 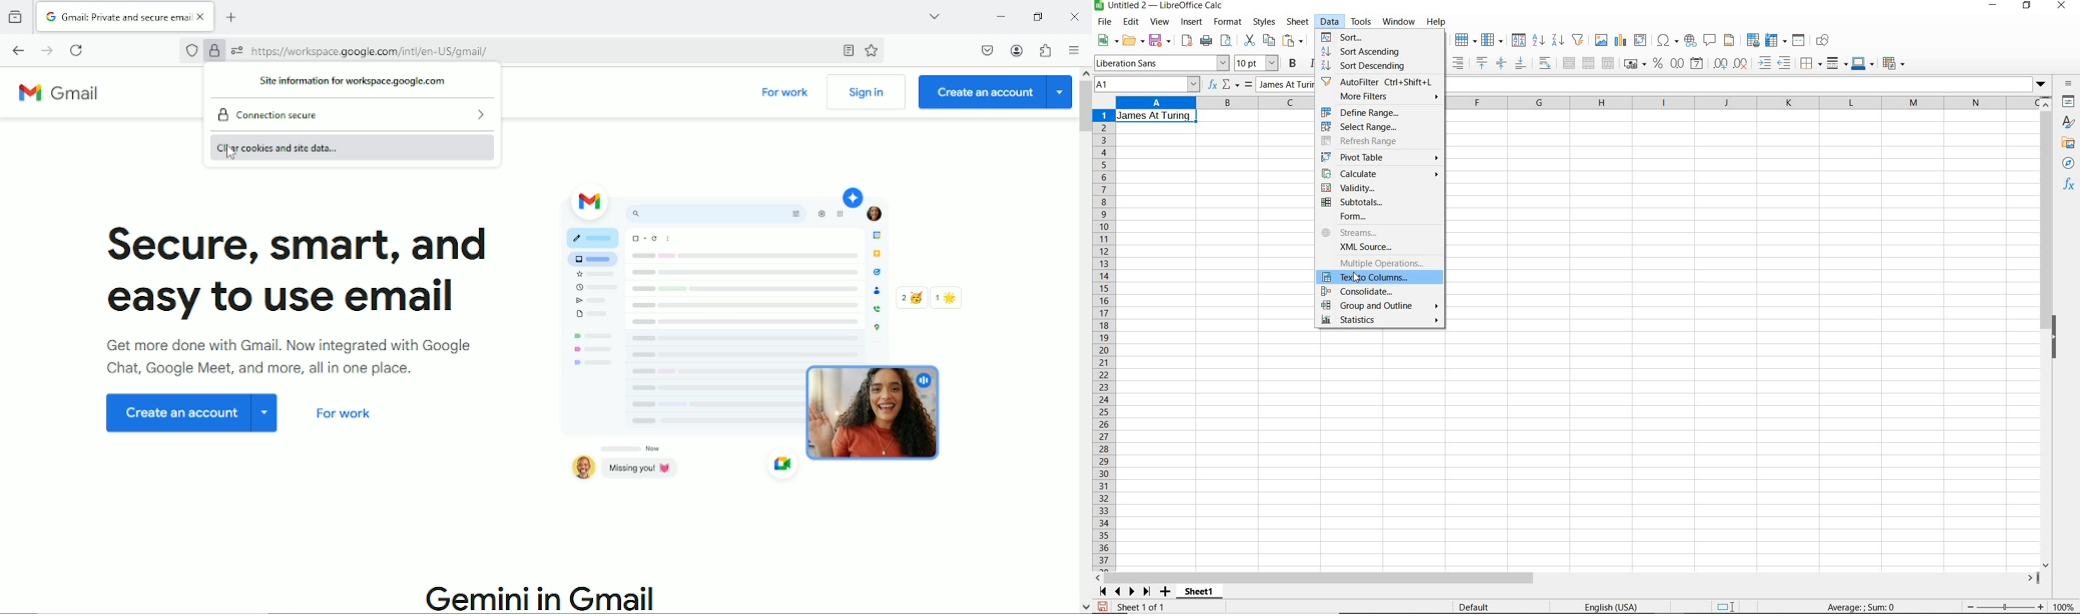 I want to click on sort ascending, so click(x=1538, y=41).